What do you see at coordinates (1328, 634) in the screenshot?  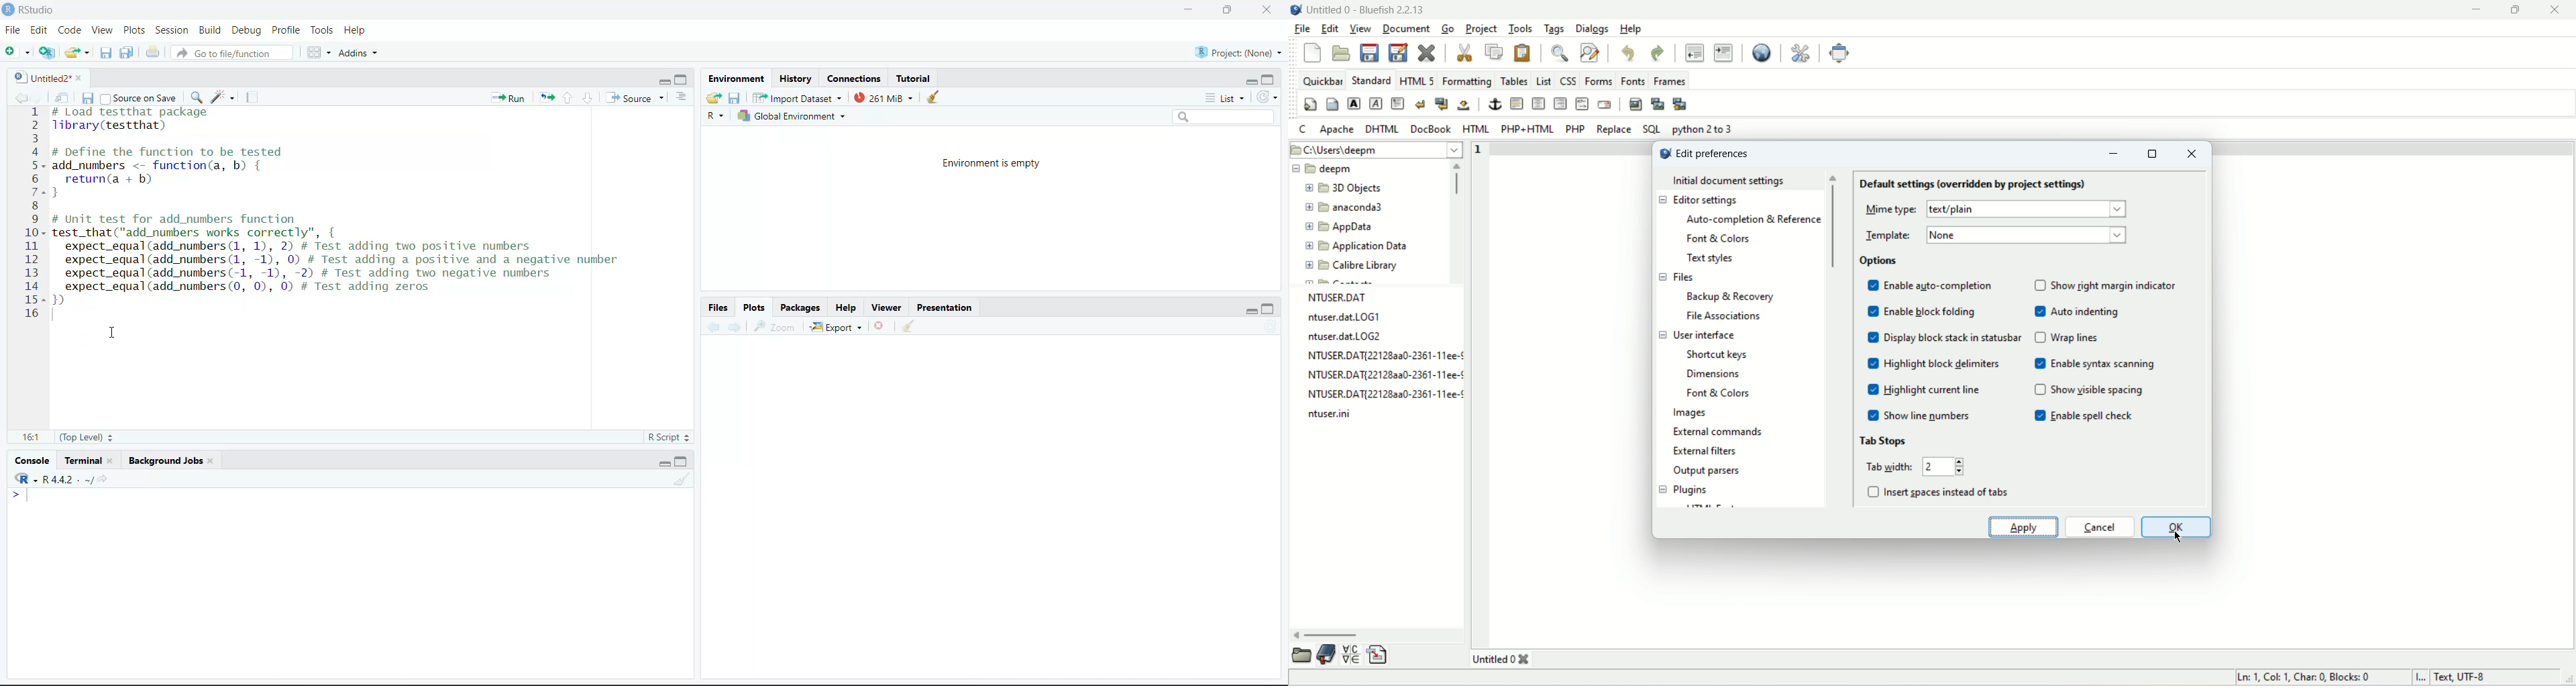 I see `horizontal scroll bar` at bounding box center [1328, 634].